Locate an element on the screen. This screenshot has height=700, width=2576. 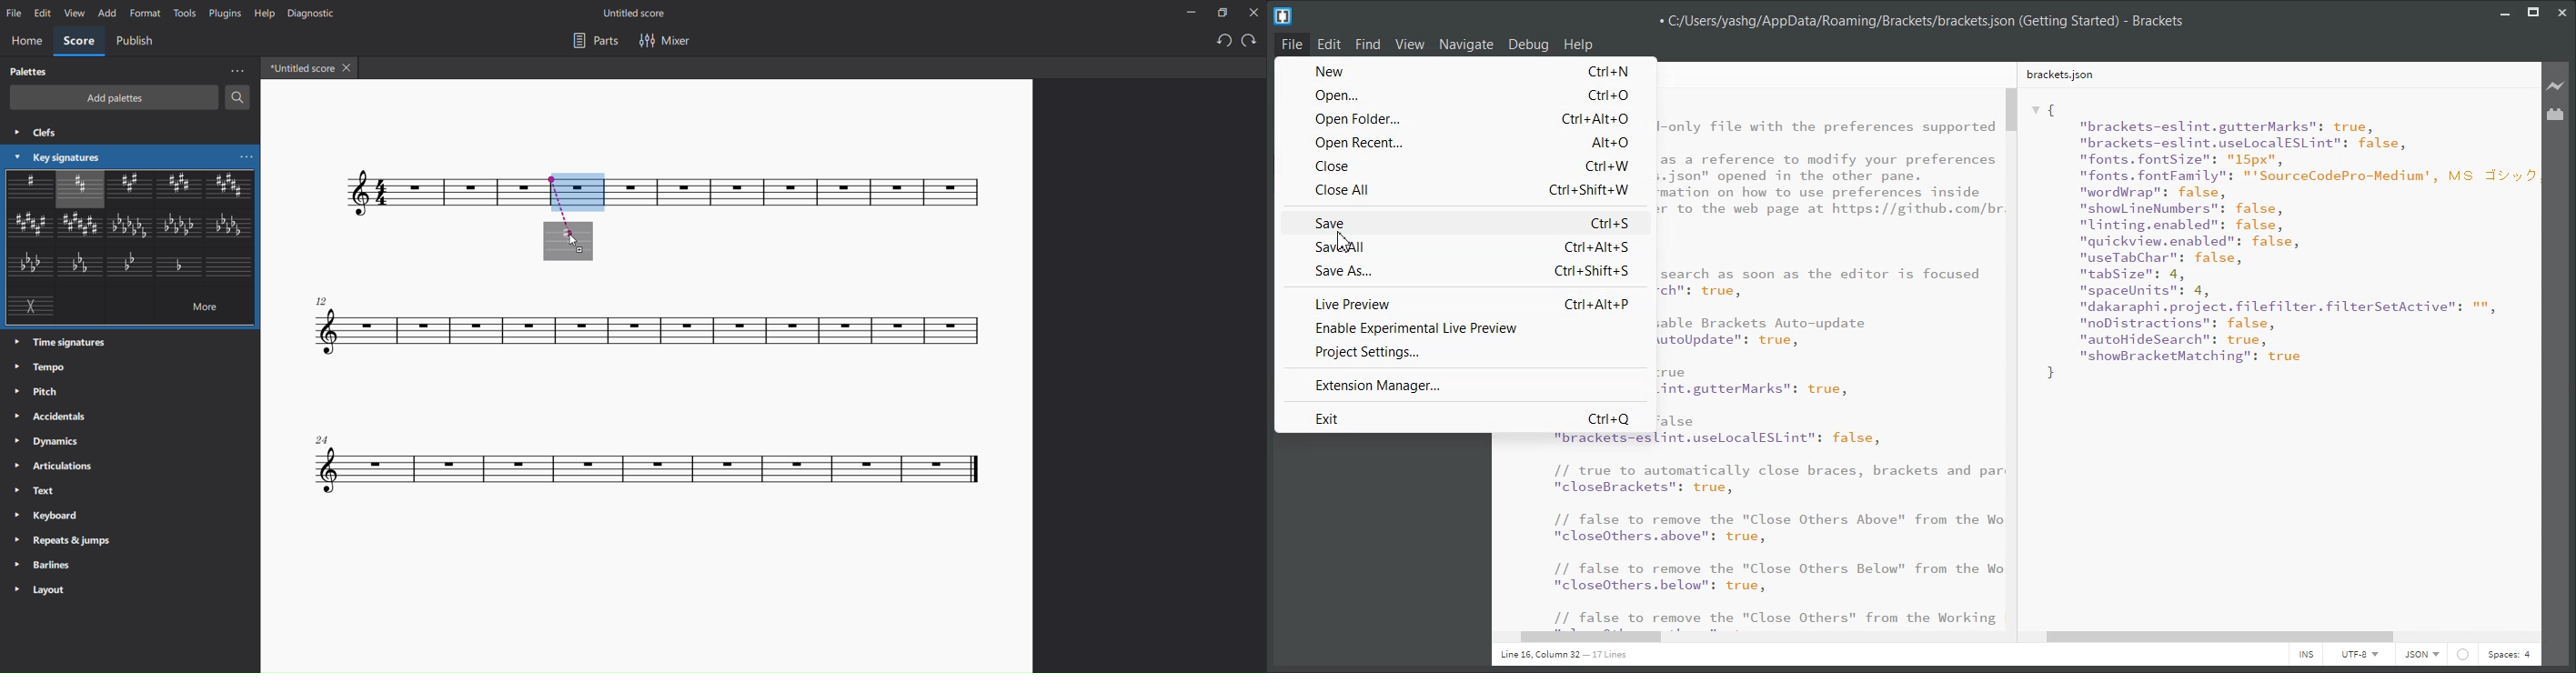
Extension Manager... is located at coordinates (1469, 385).